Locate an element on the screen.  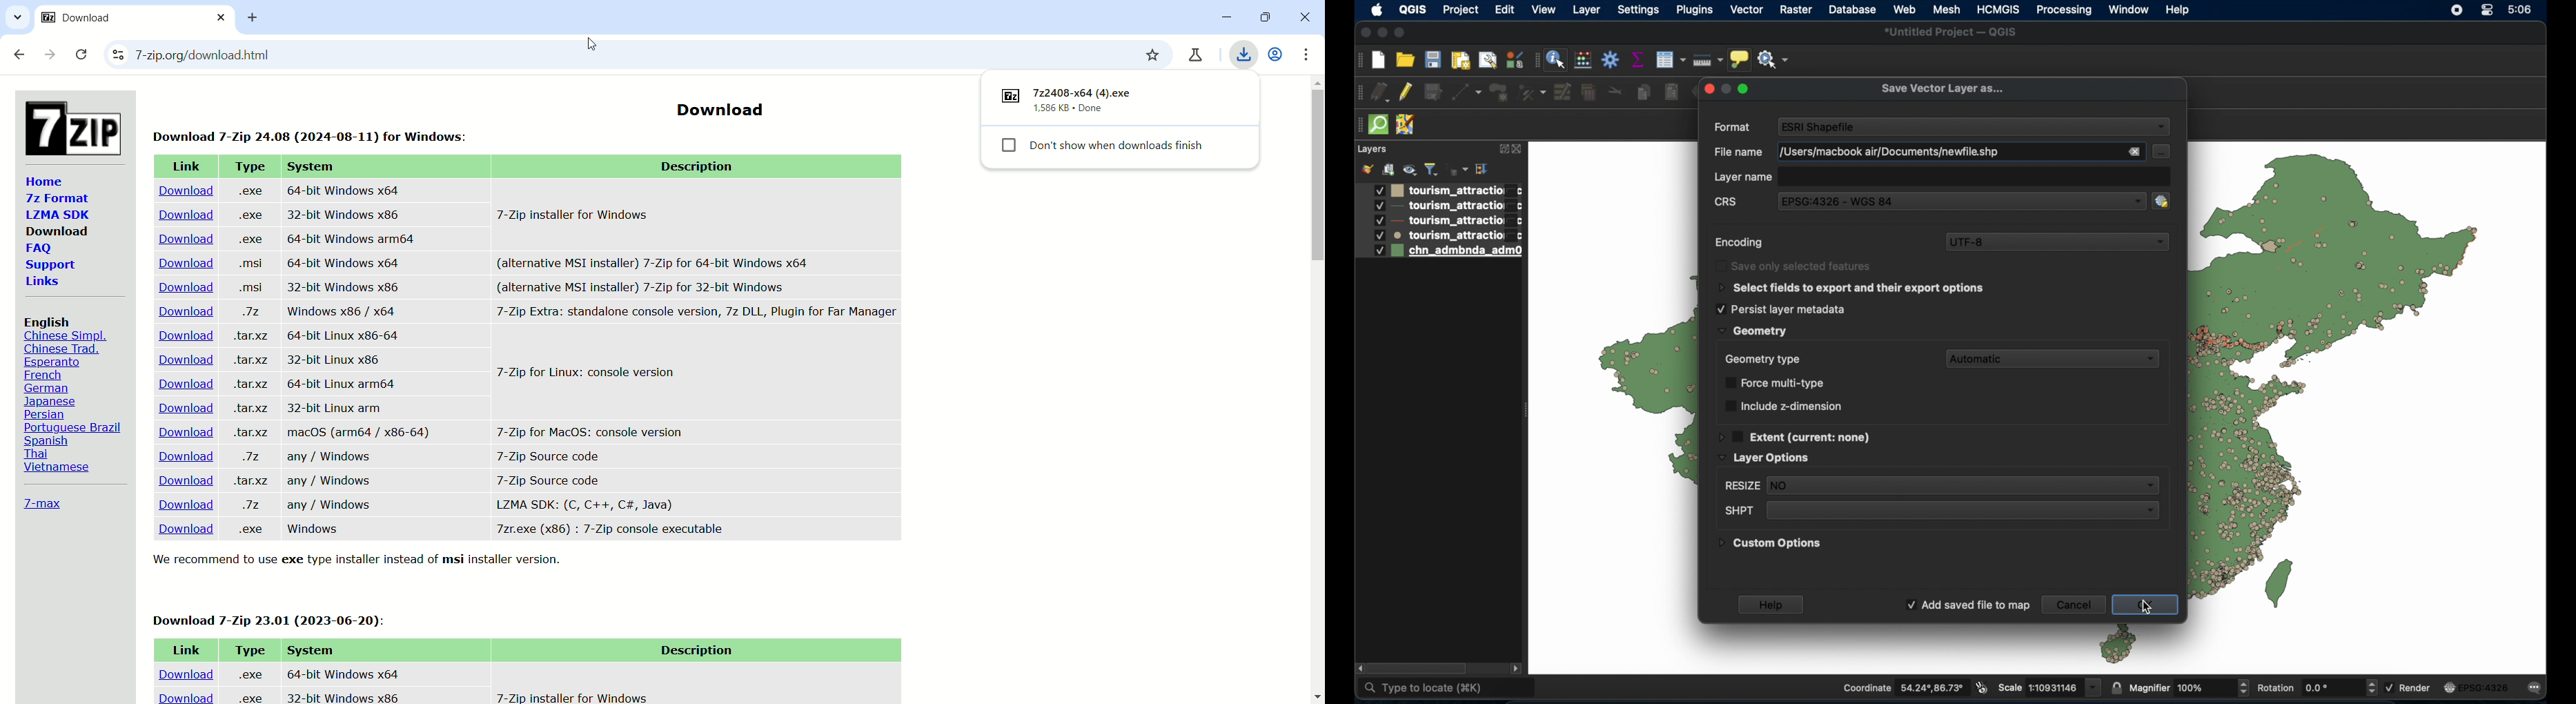
drag handle is located at coordinates (1357, 125).